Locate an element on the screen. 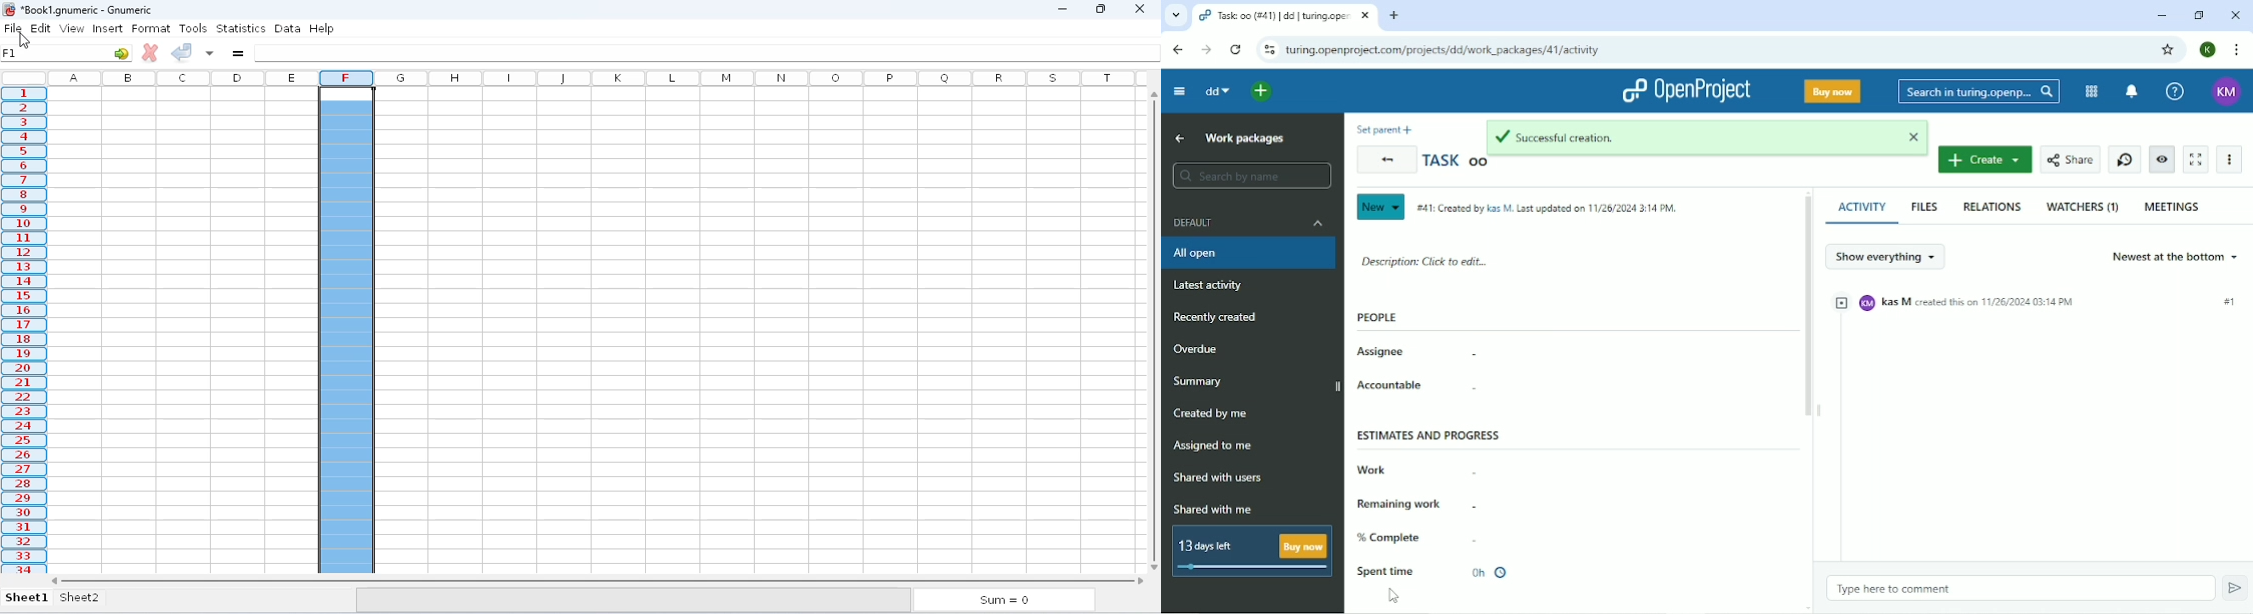 The height and width of the screenshot is (616, 2268). dd is located at coordinates (1218, 92).